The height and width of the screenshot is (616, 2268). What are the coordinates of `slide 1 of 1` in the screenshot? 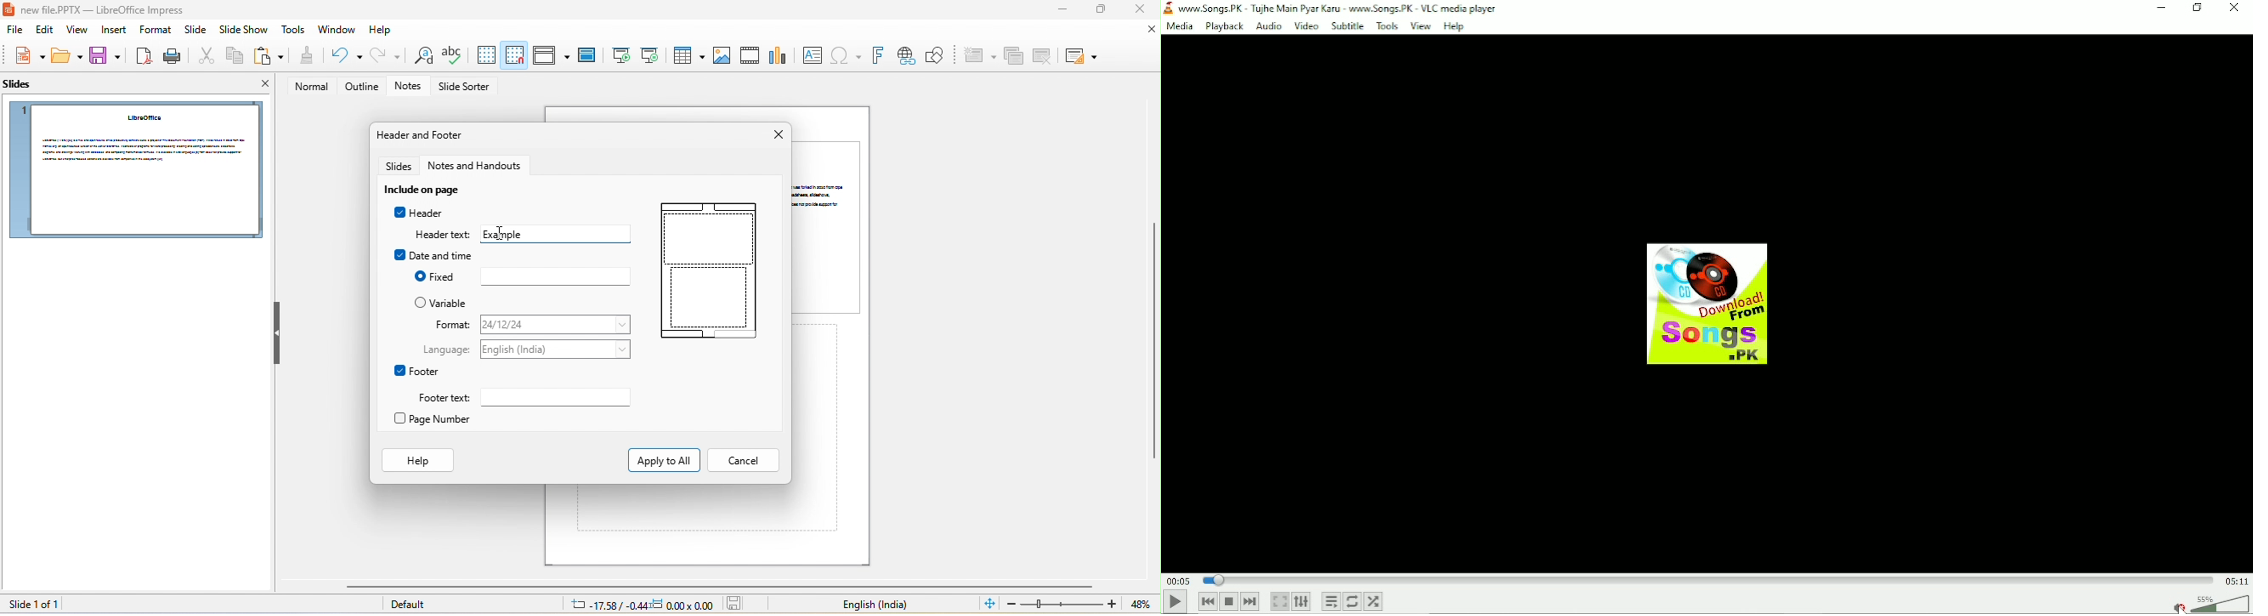 It's located at (31, 604).